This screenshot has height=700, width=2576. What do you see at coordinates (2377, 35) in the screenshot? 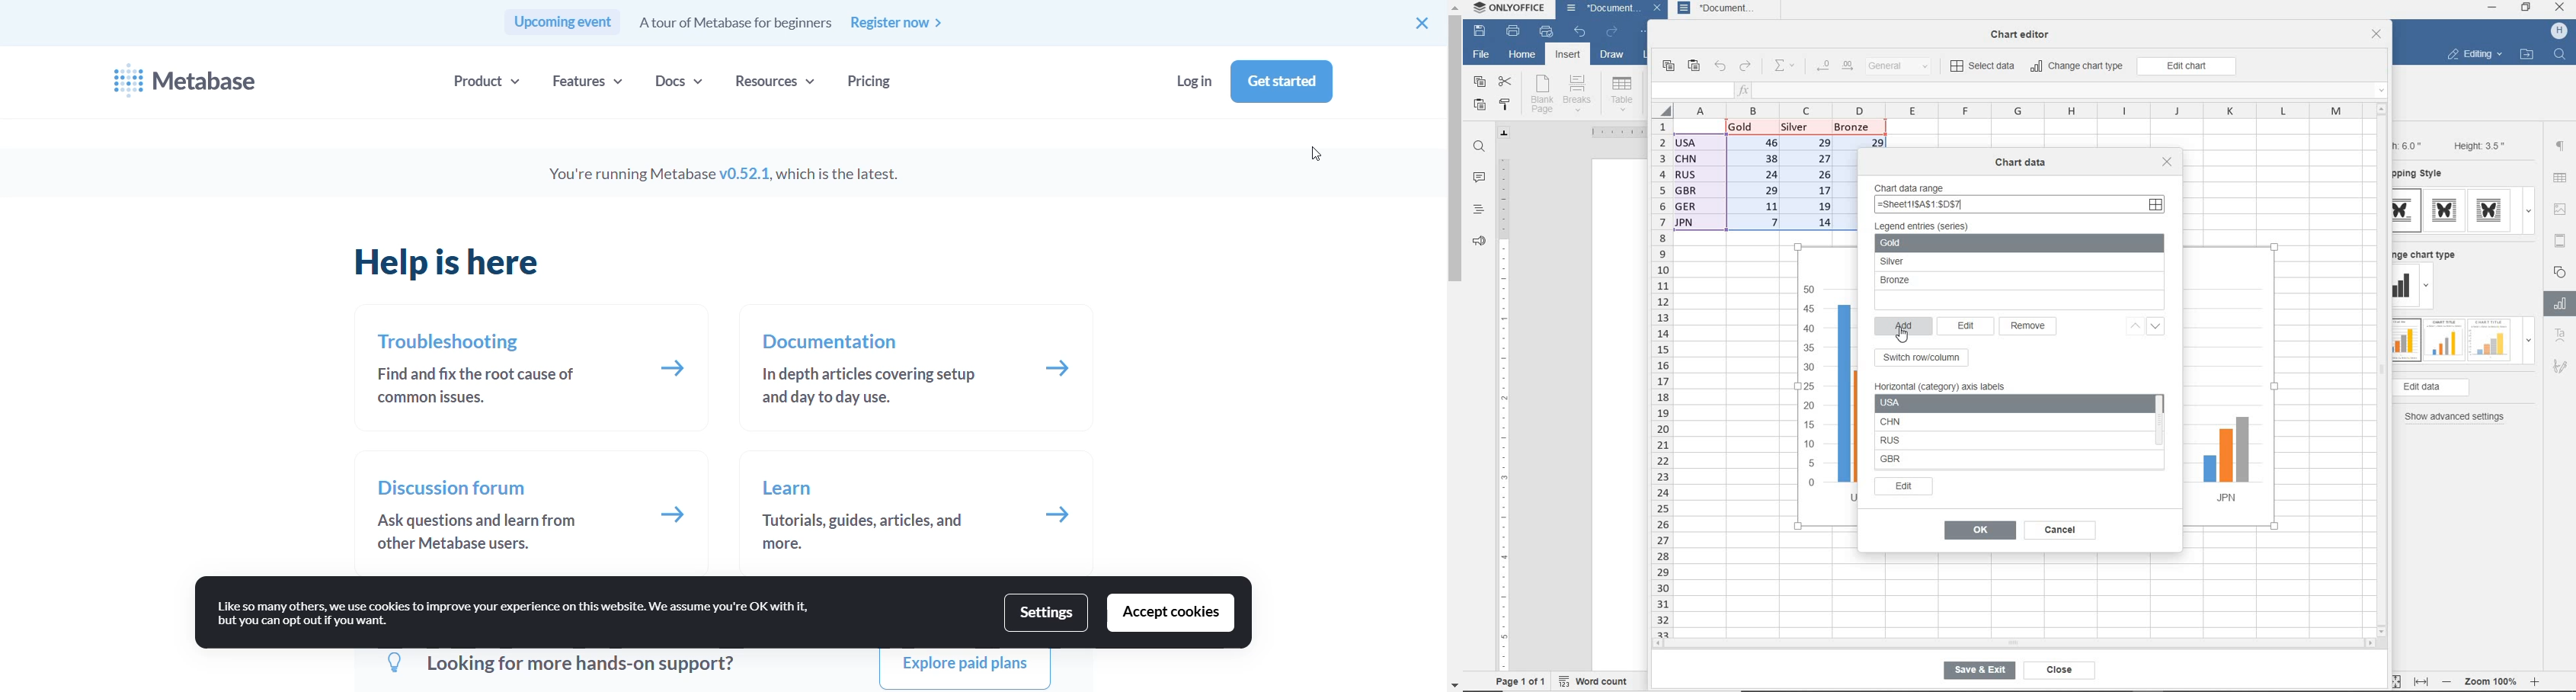
I see `close` at bounding box center [2377, 35].